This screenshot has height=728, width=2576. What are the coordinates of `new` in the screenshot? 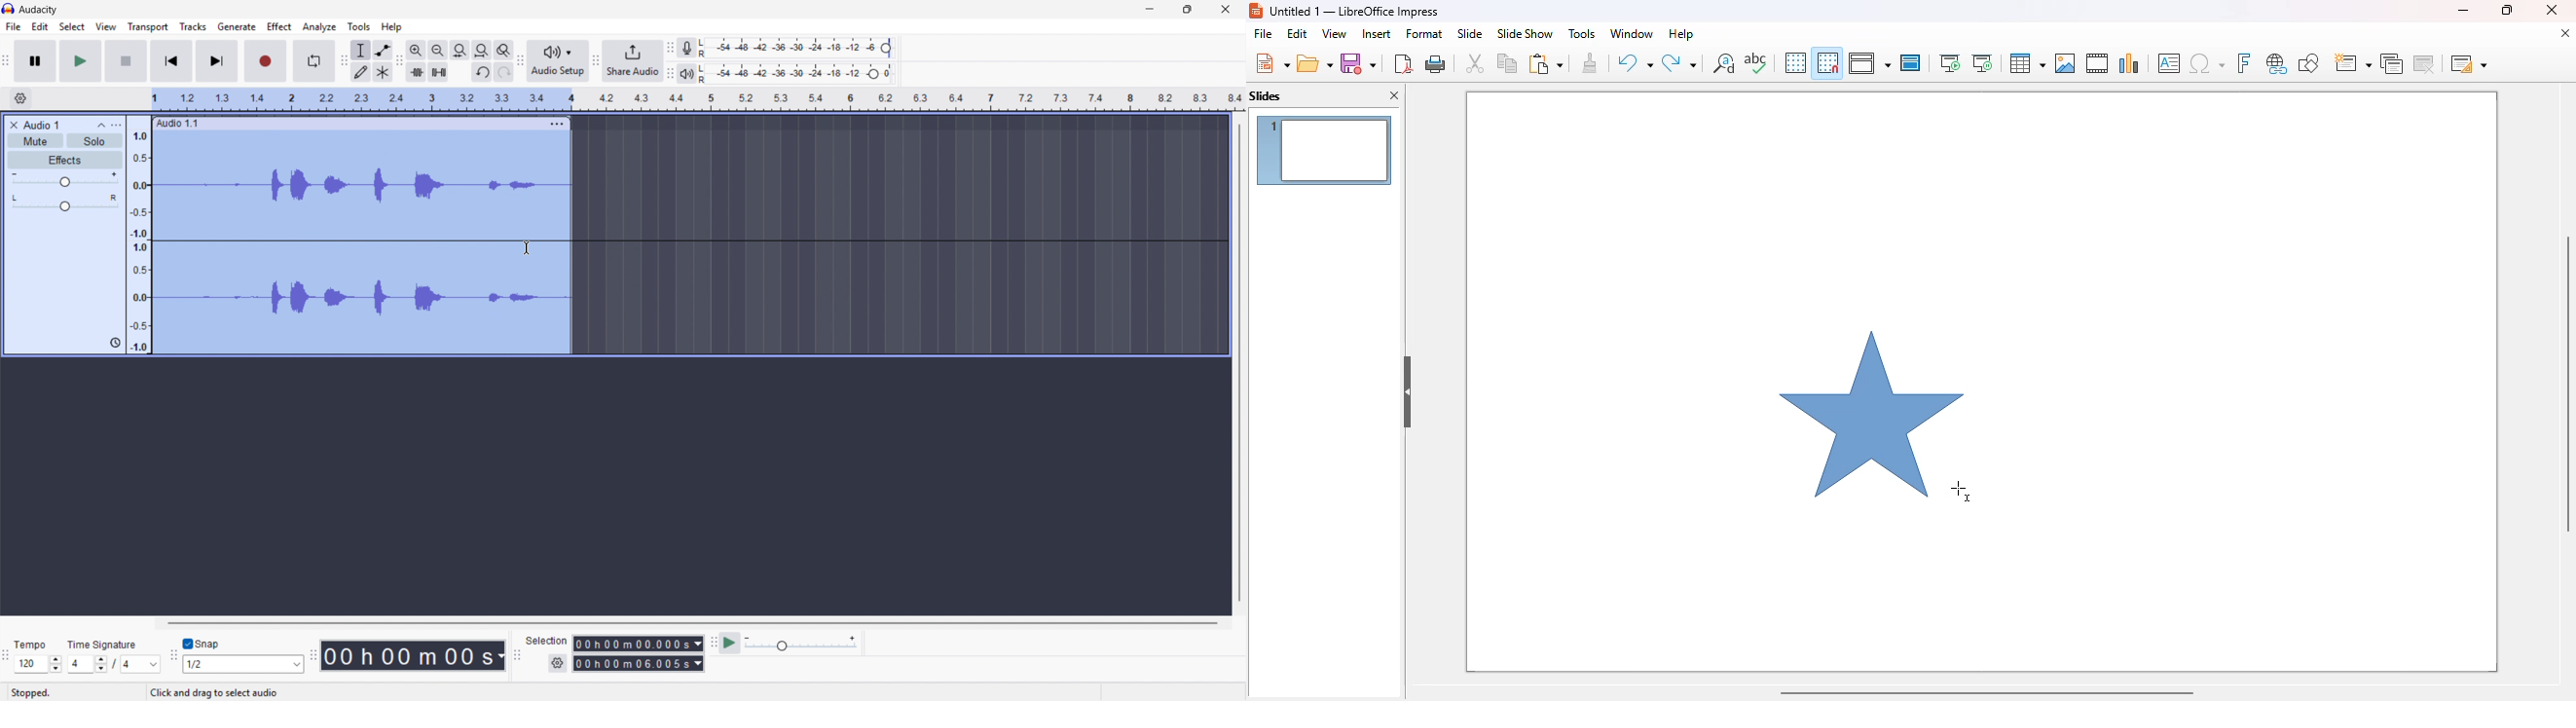 It's located at (1271, 63).